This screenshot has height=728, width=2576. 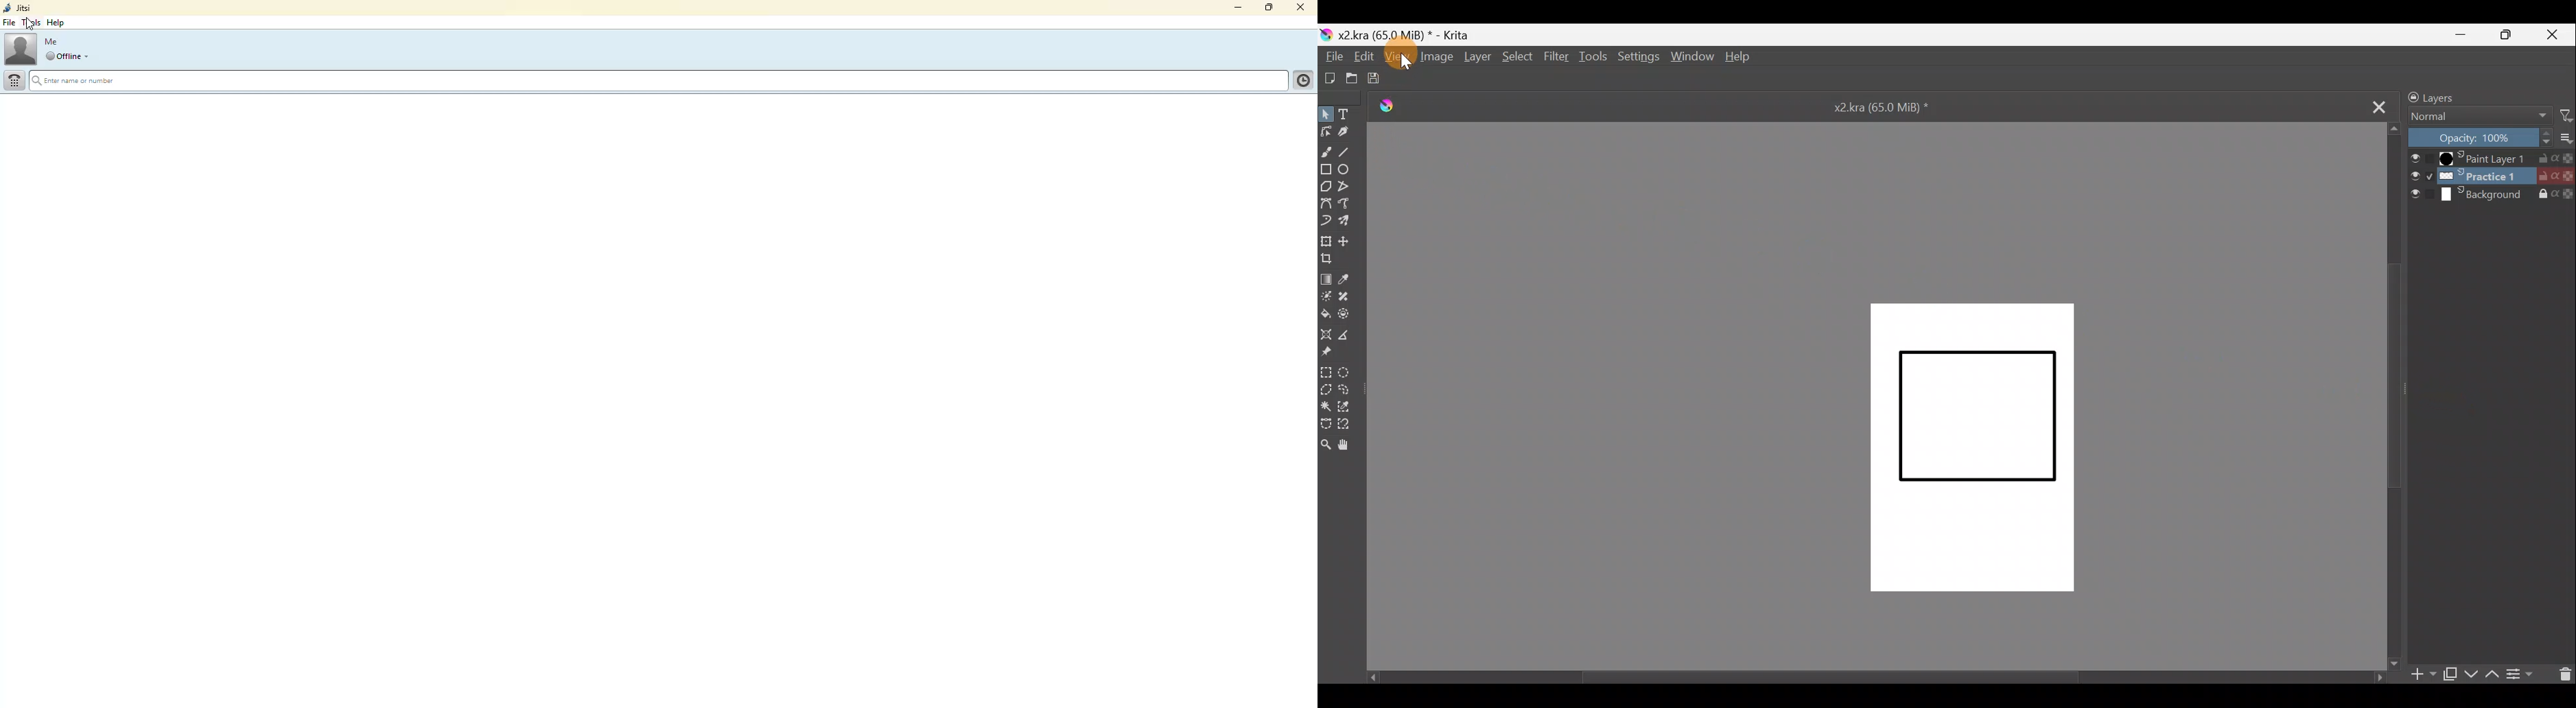 What do you see at coordinates (2555, 33) in the screenshot?
I see `Close` at bounding box center [2555, 33].